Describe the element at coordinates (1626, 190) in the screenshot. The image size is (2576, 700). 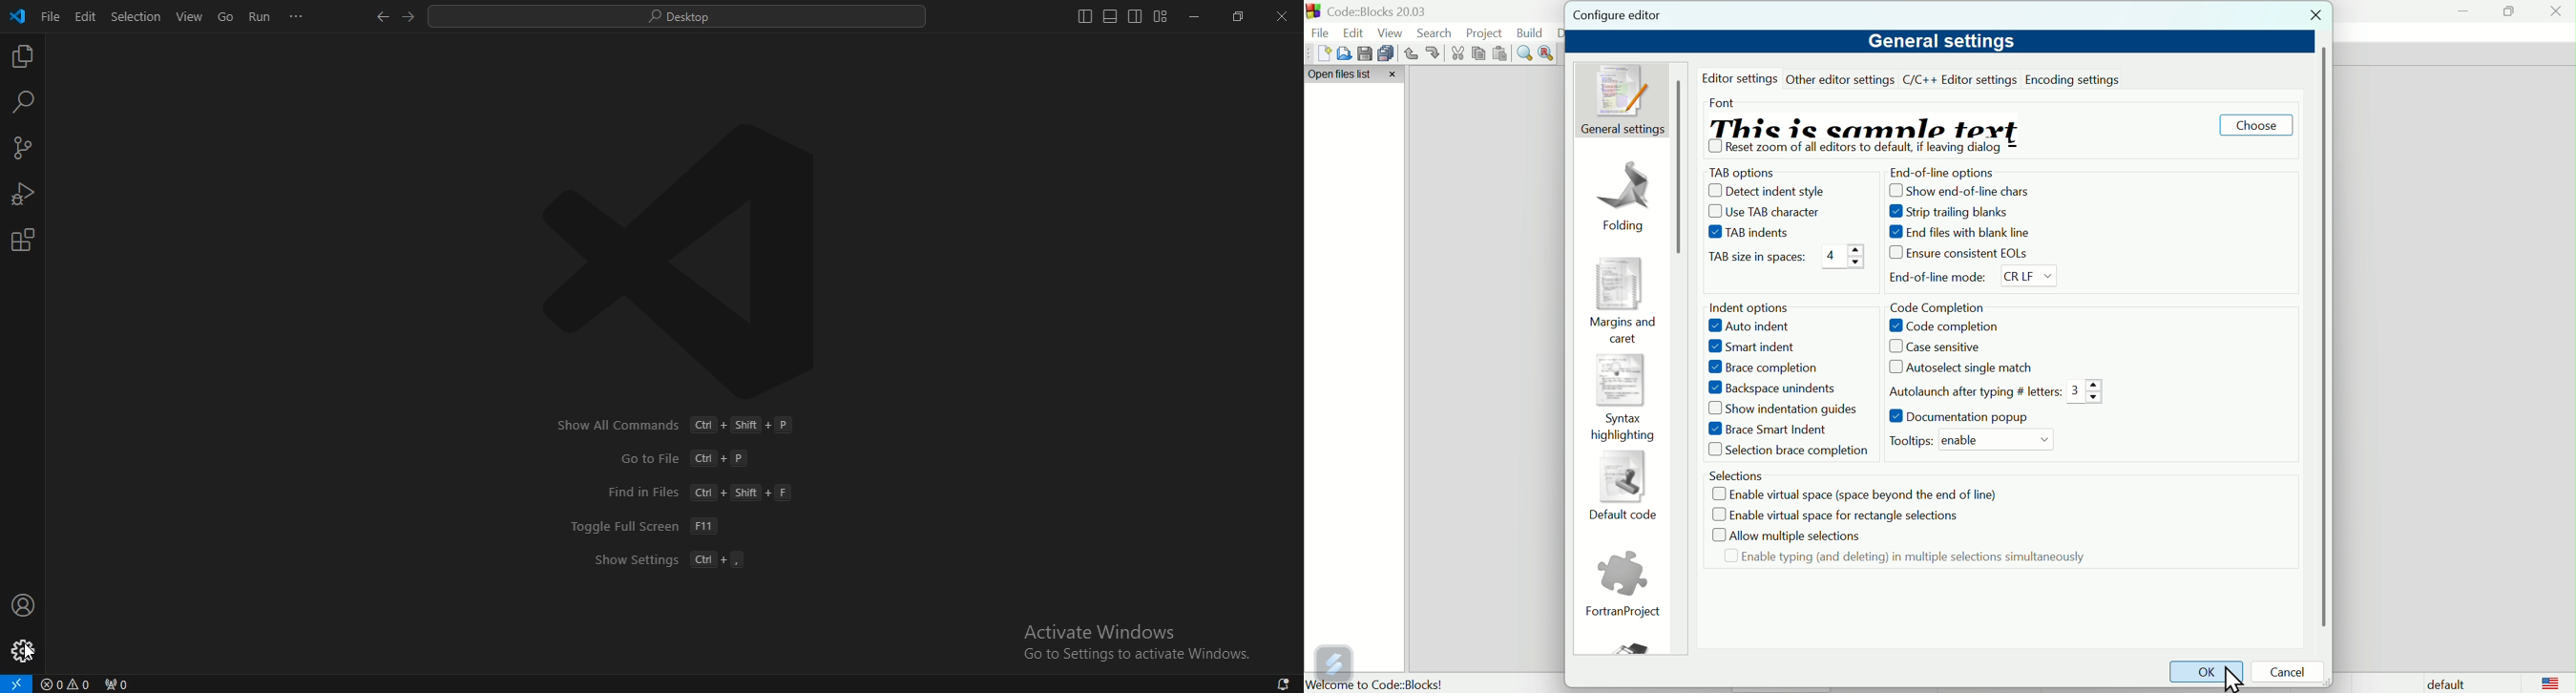
I see `Folding` at that location.